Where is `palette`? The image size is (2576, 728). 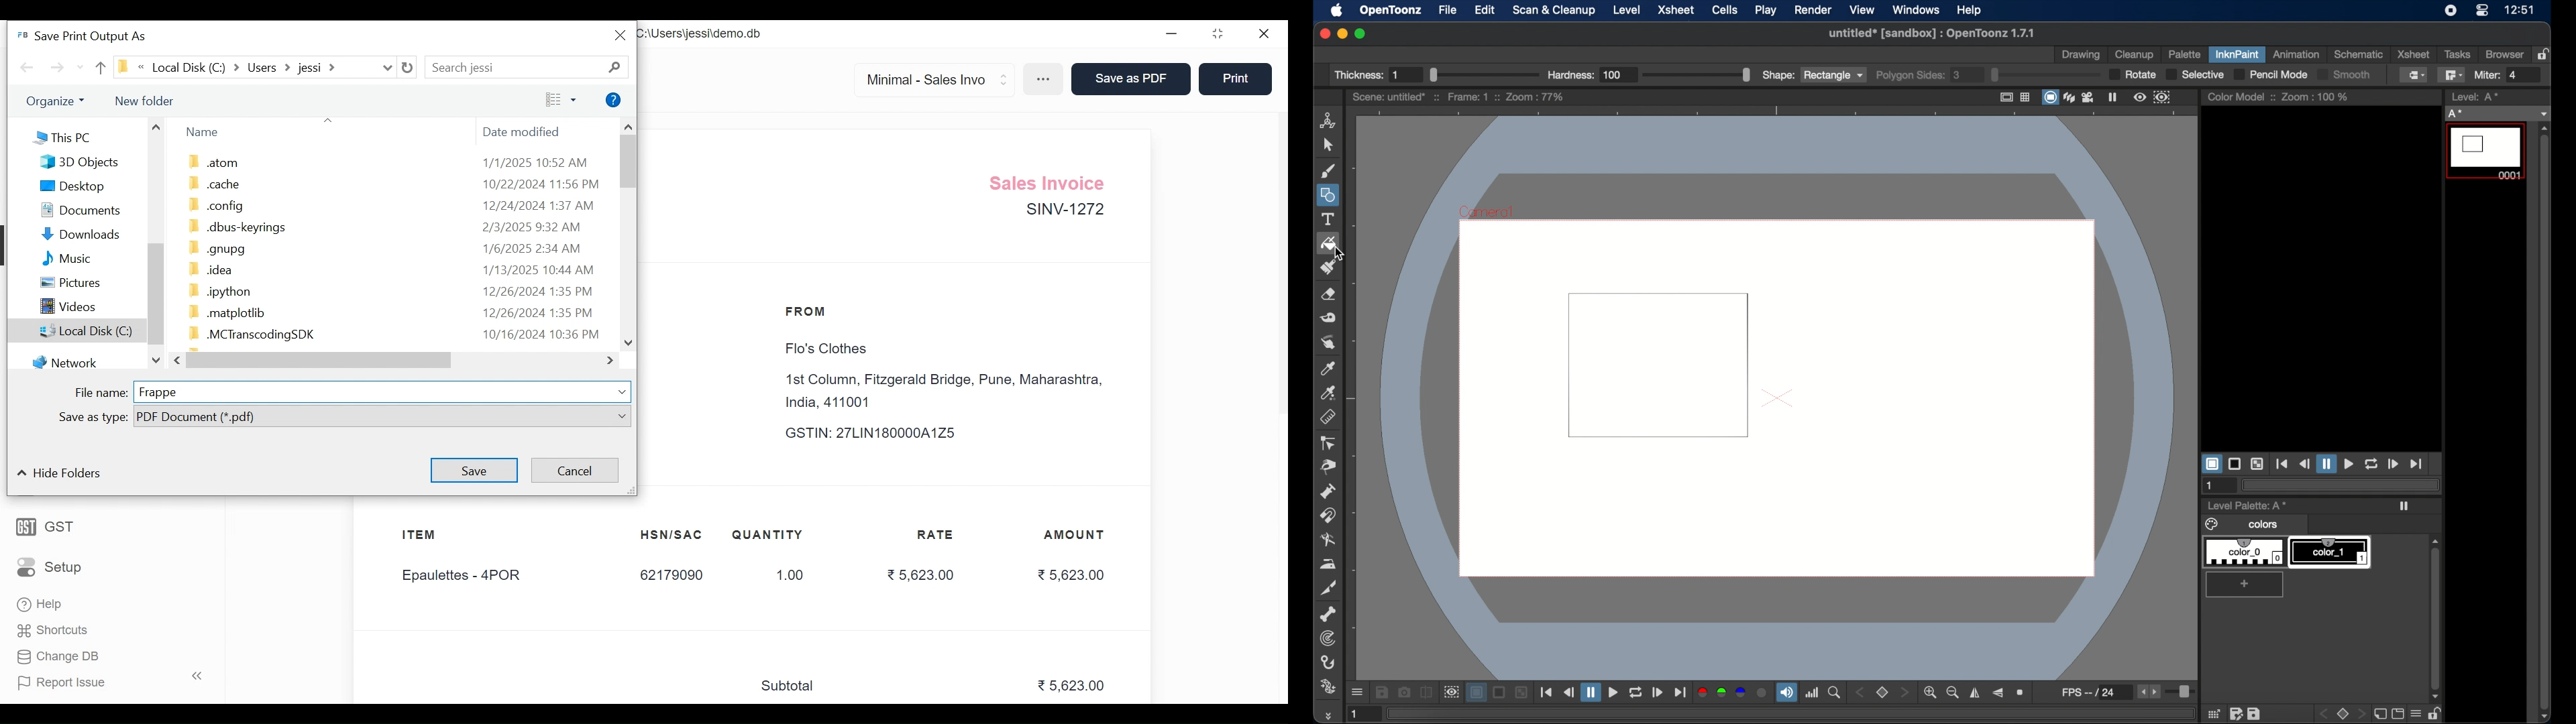
palette is located at coordinates (2184, 56).